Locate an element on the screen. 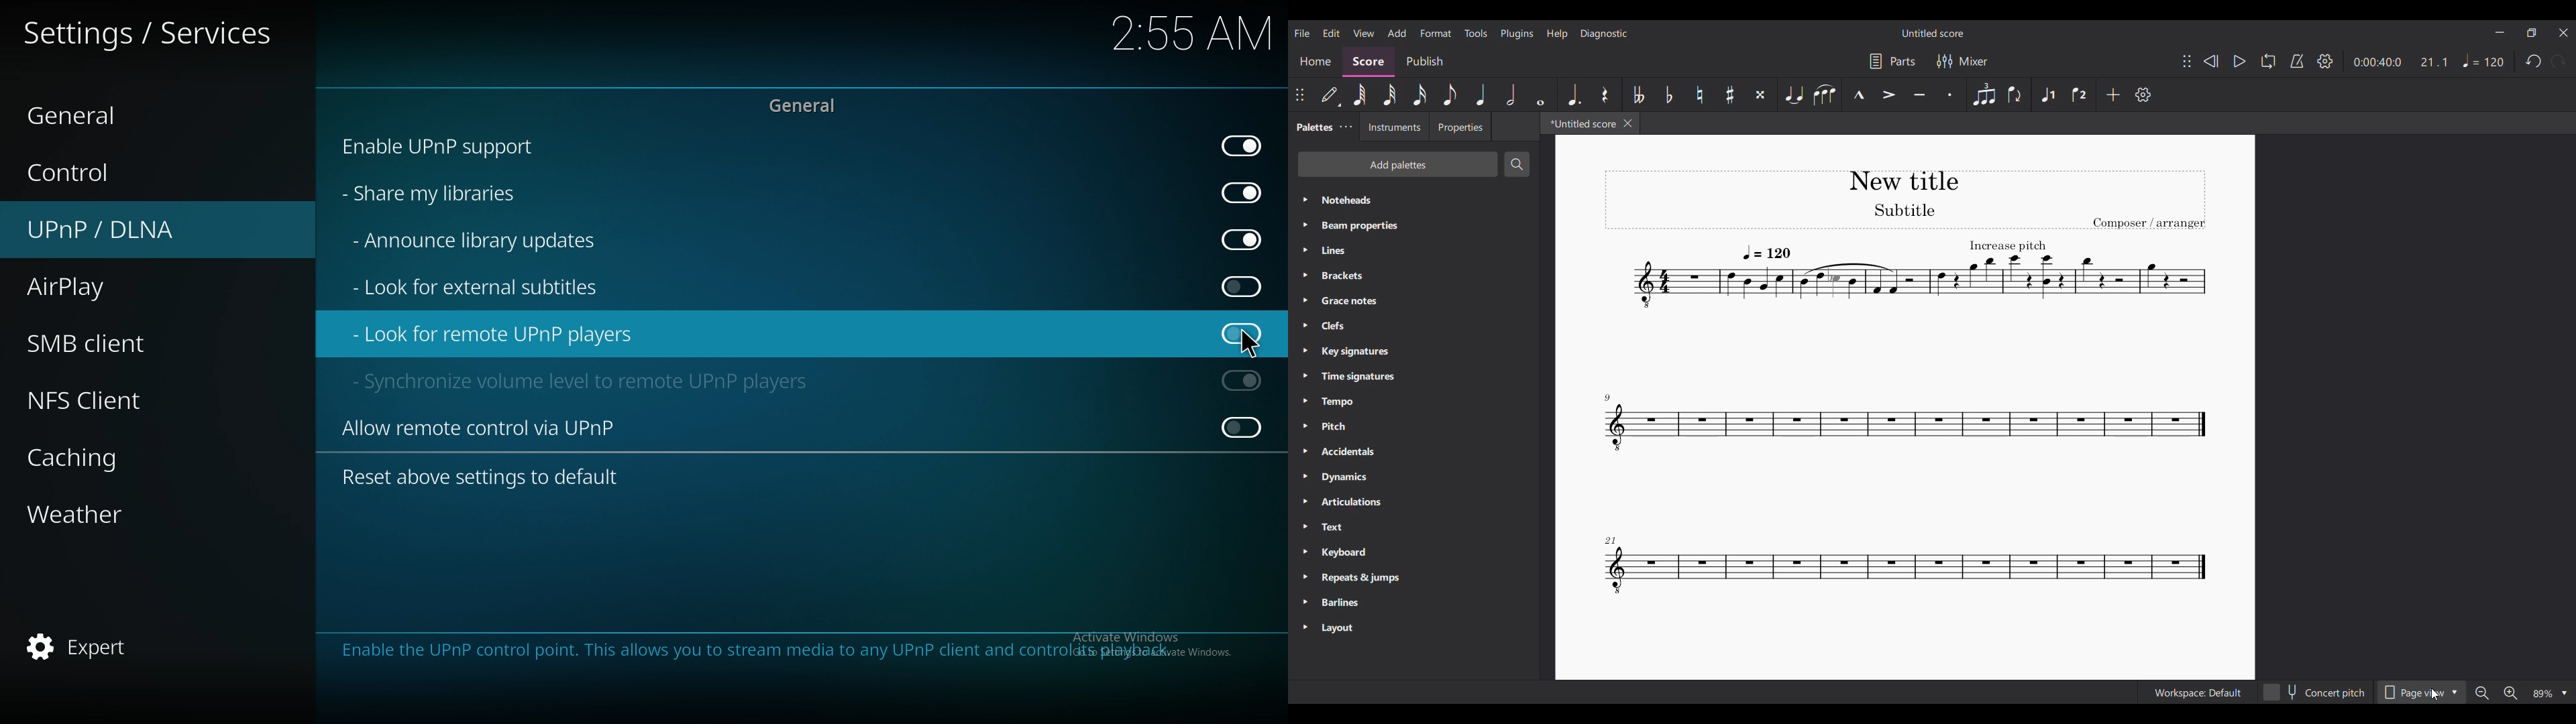 The width and height of the screenshot is (2576, 728). Tempo is located at coordinates (2483, 60).